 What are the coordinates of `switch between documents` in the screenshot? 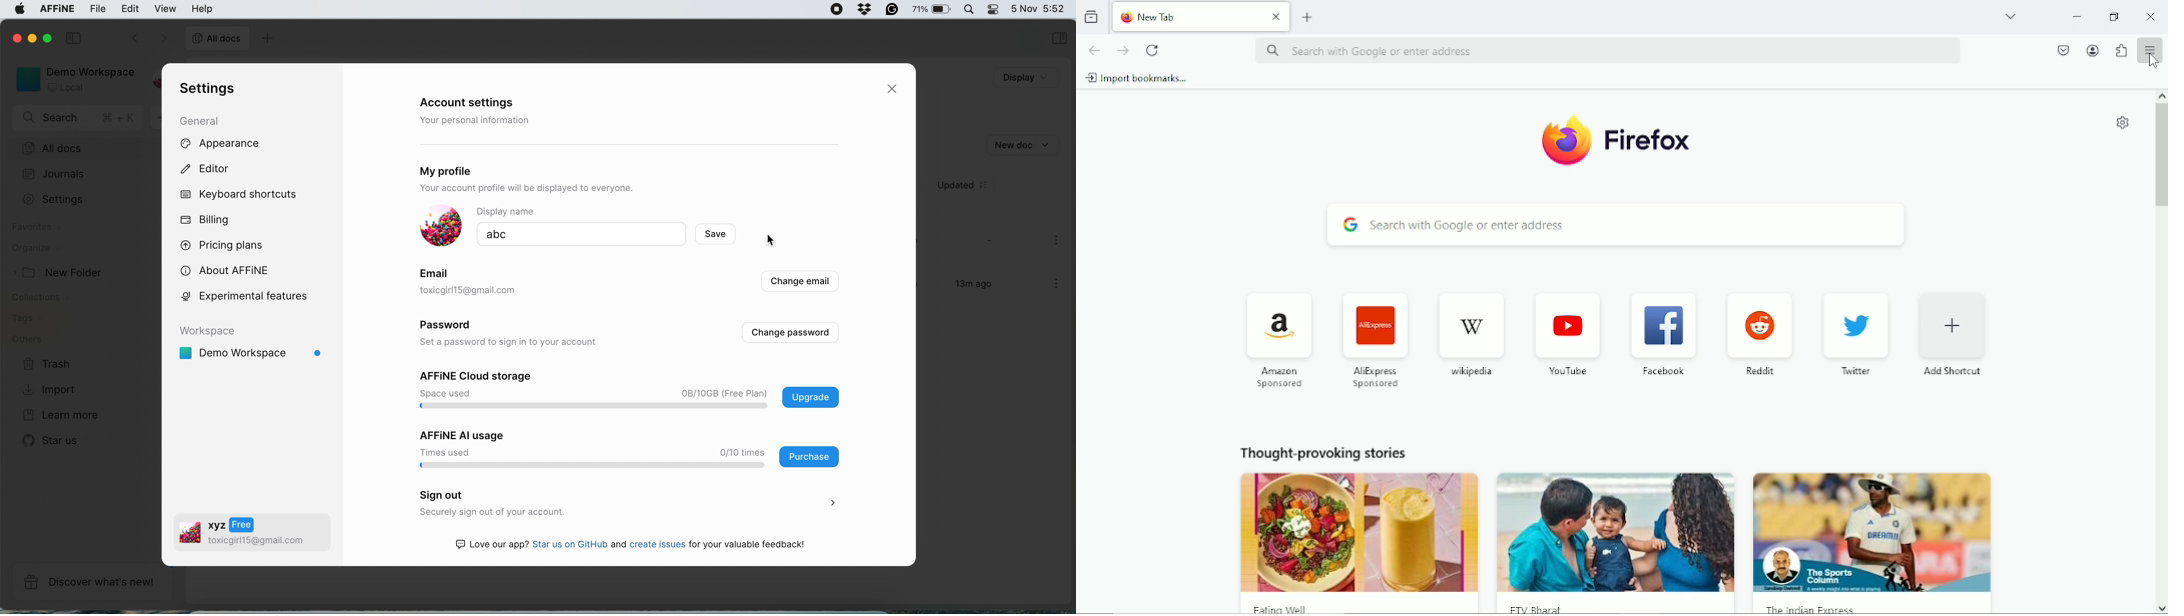 It's located at (147, 39).